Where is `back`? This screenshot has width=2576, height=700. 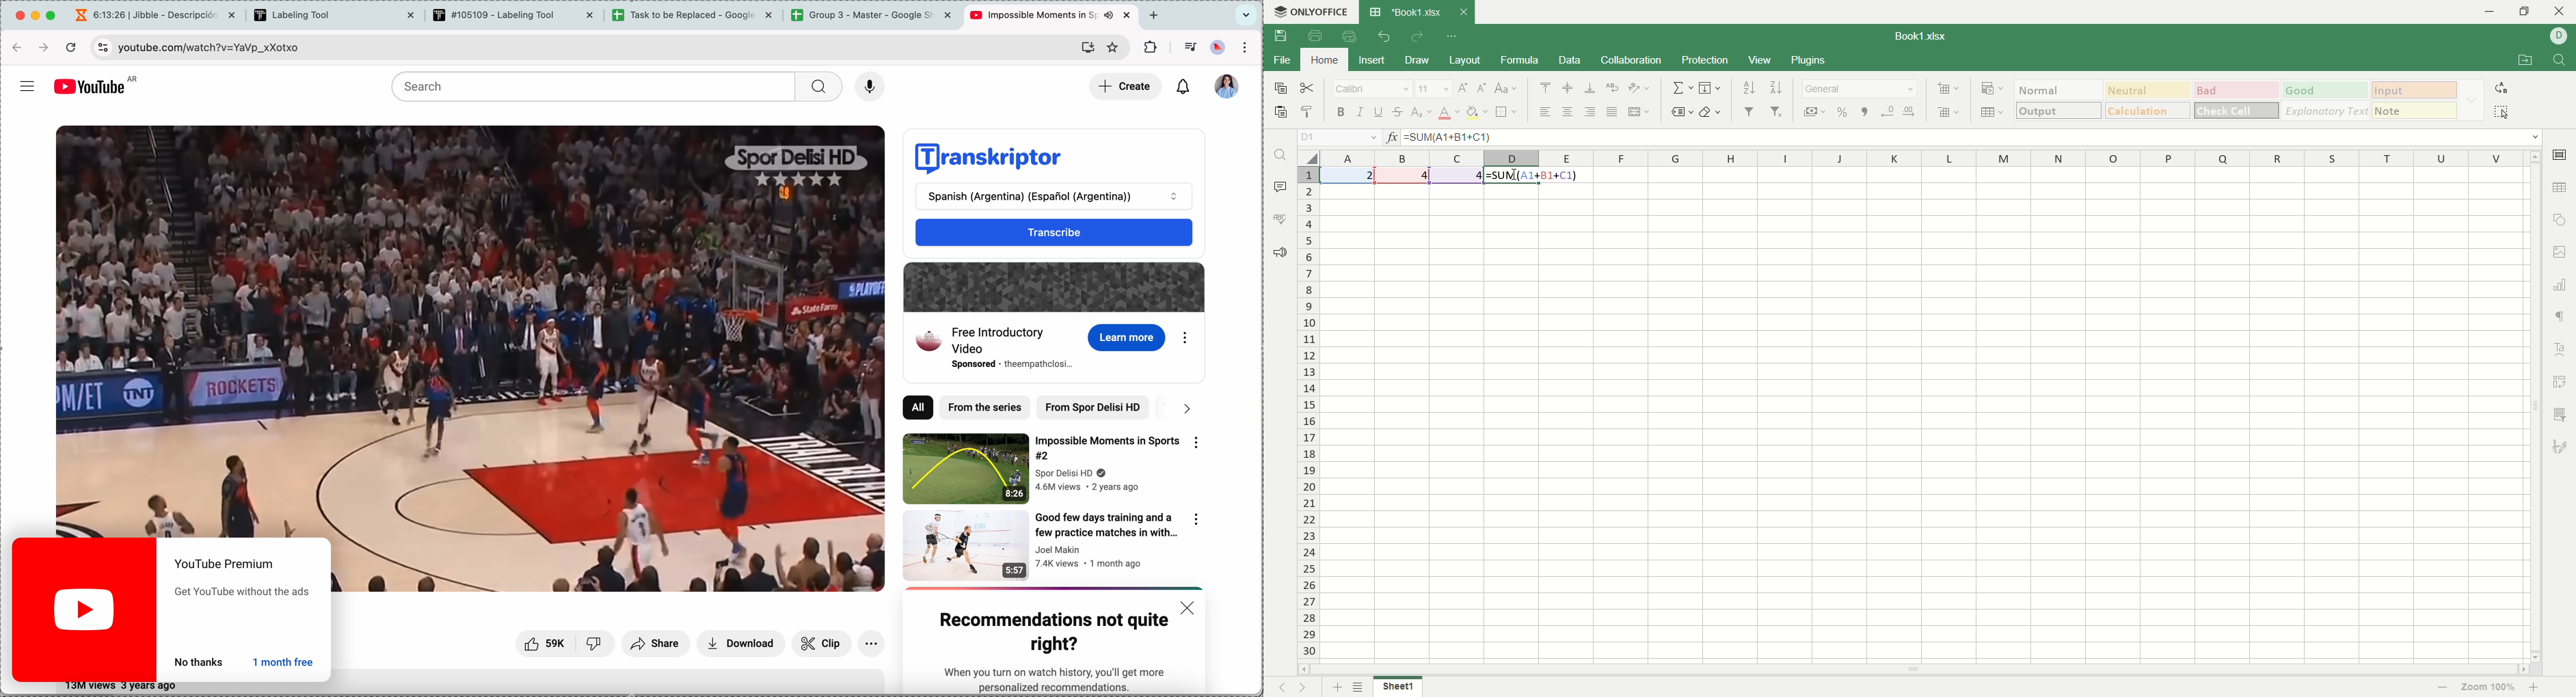 back is located at coordinates (17, 47).